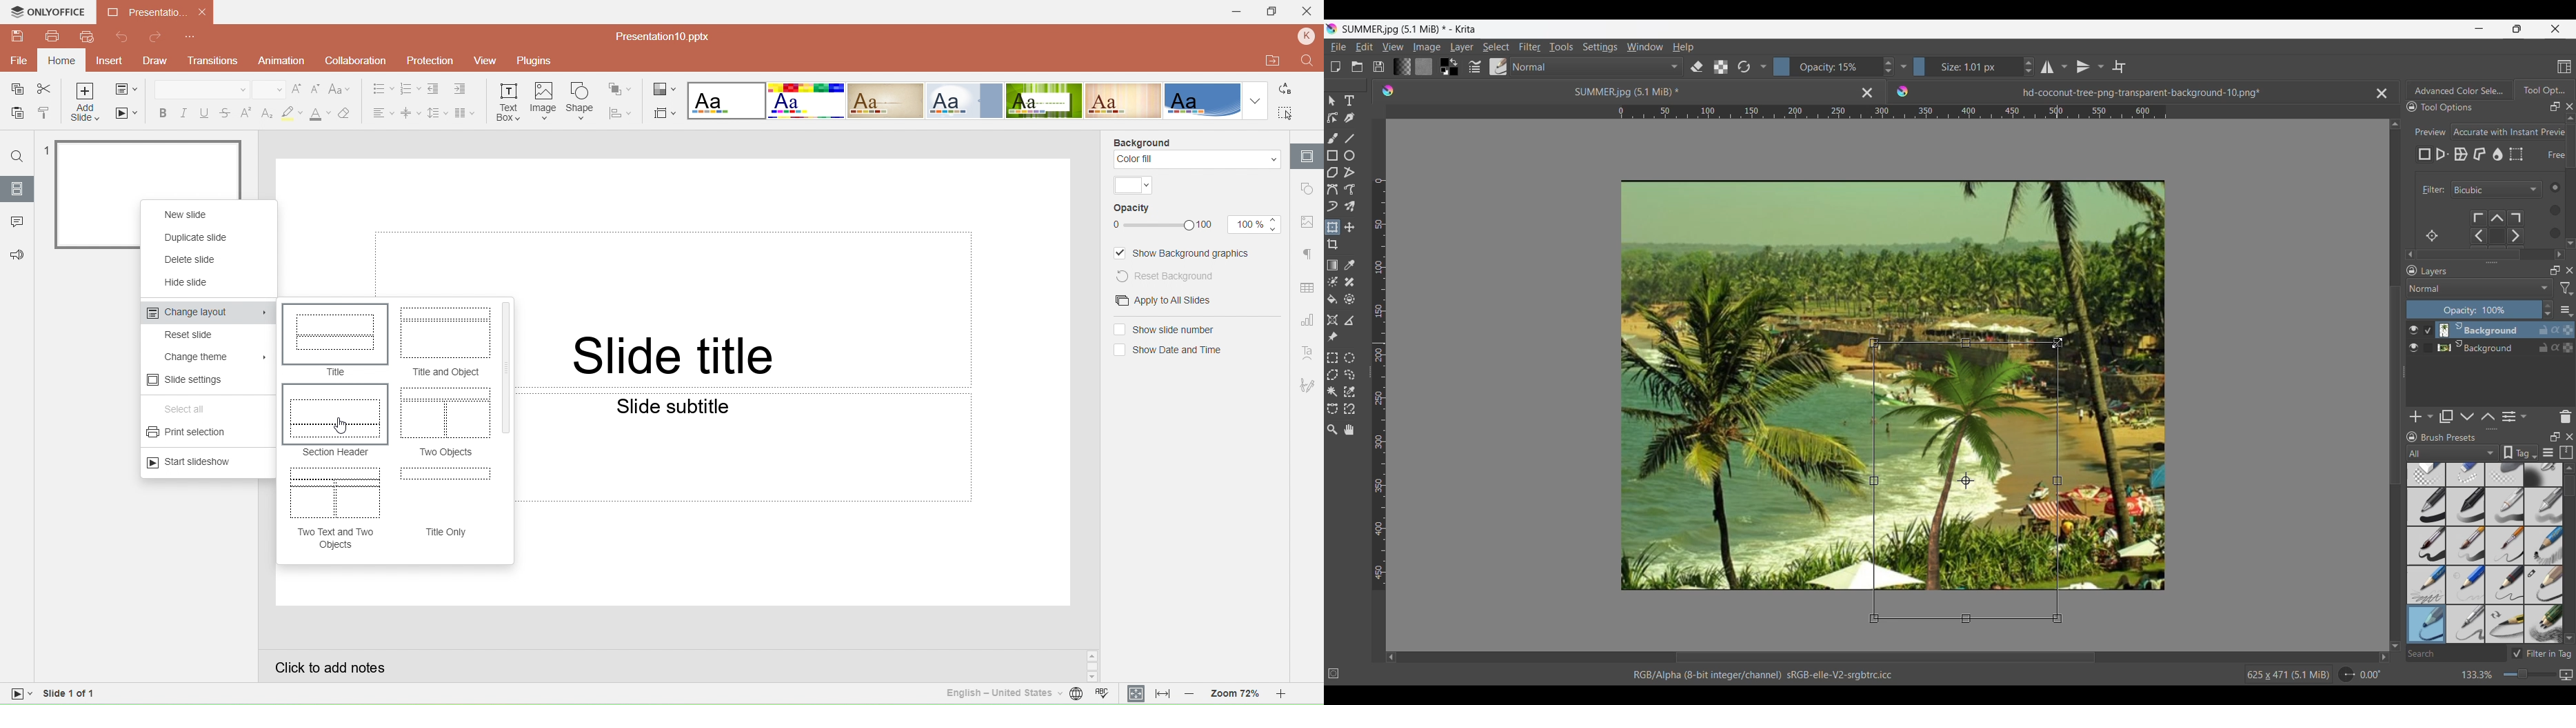 This screenshot has width=2576, height=728. What do you see at coordinates (1349, 155) in the screenshot?
I see `Ellipse tool` at bounding box center [1349, 155].